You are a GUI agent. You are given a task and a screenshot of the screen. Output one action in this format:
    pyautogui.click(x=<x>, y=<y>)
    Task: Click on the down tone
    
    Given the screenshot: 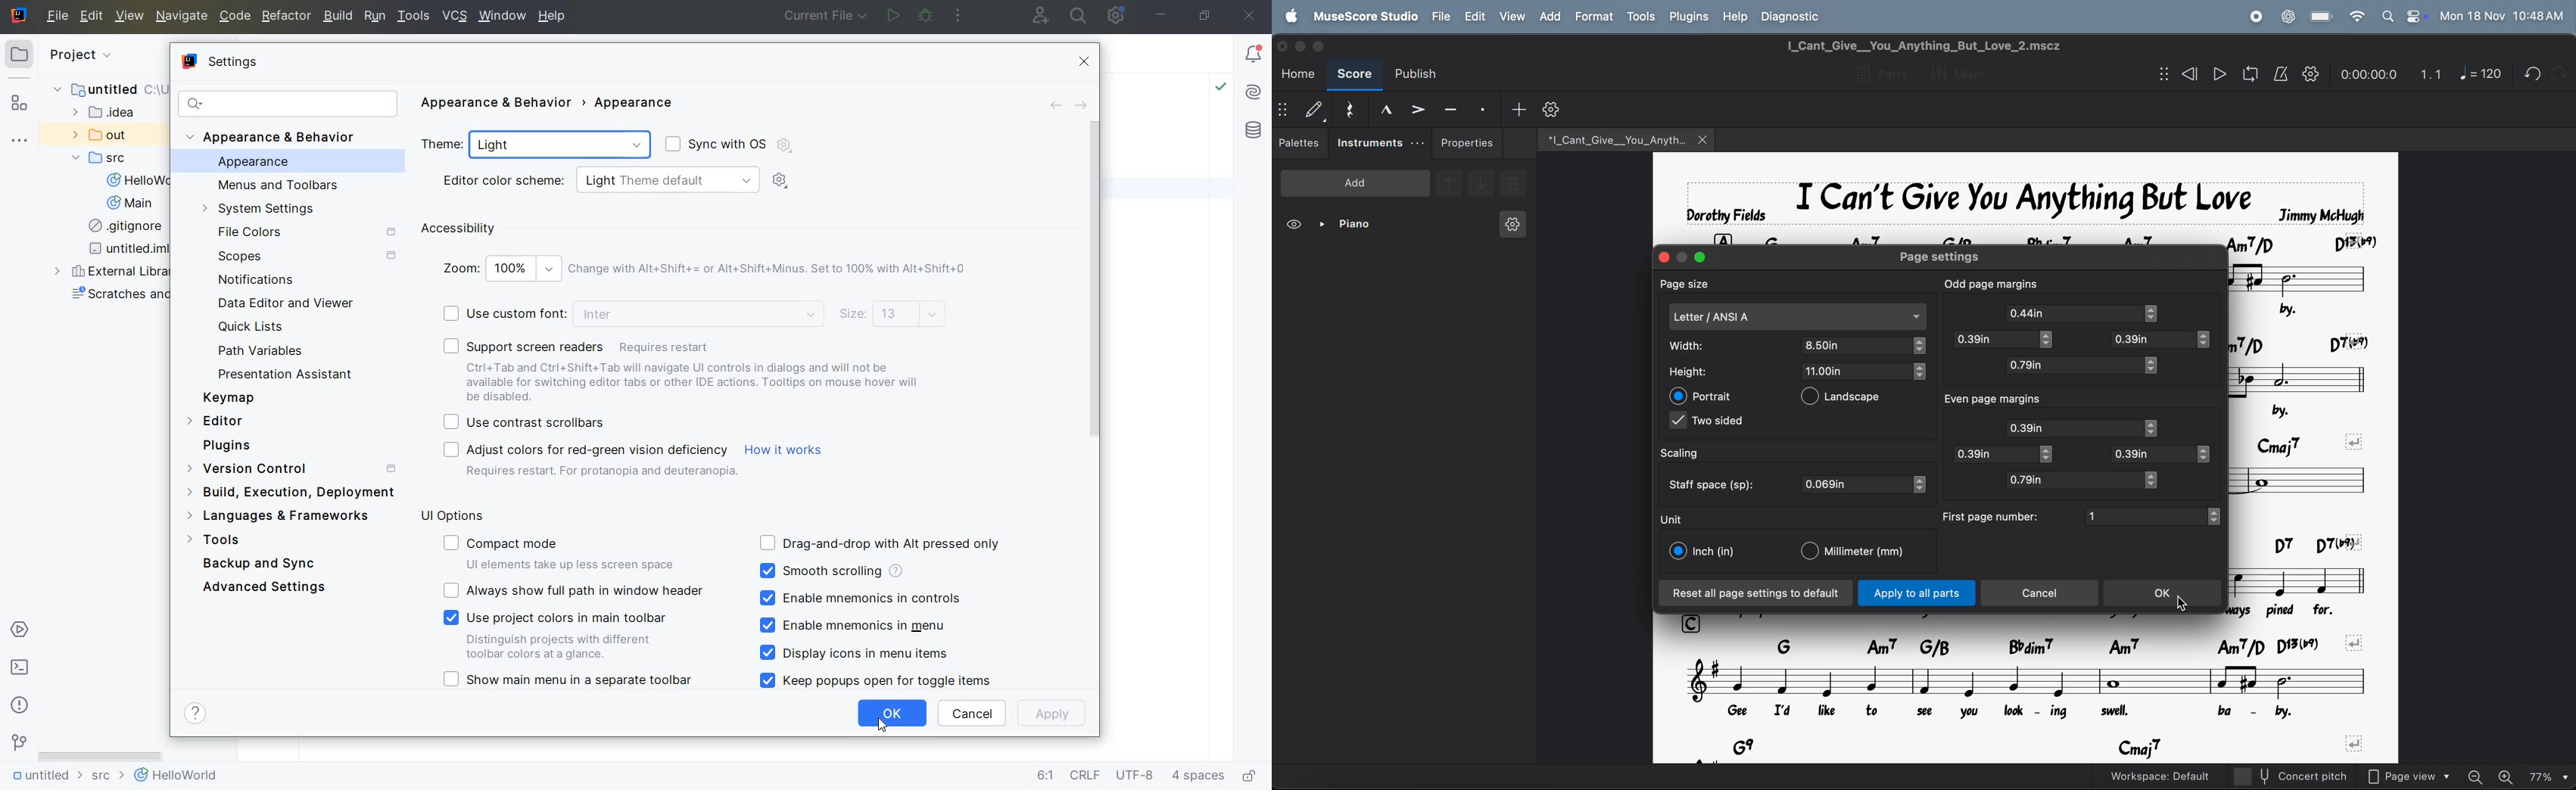 What is the action you would take?
    pyautogui.click(x=1482, y=184)
    